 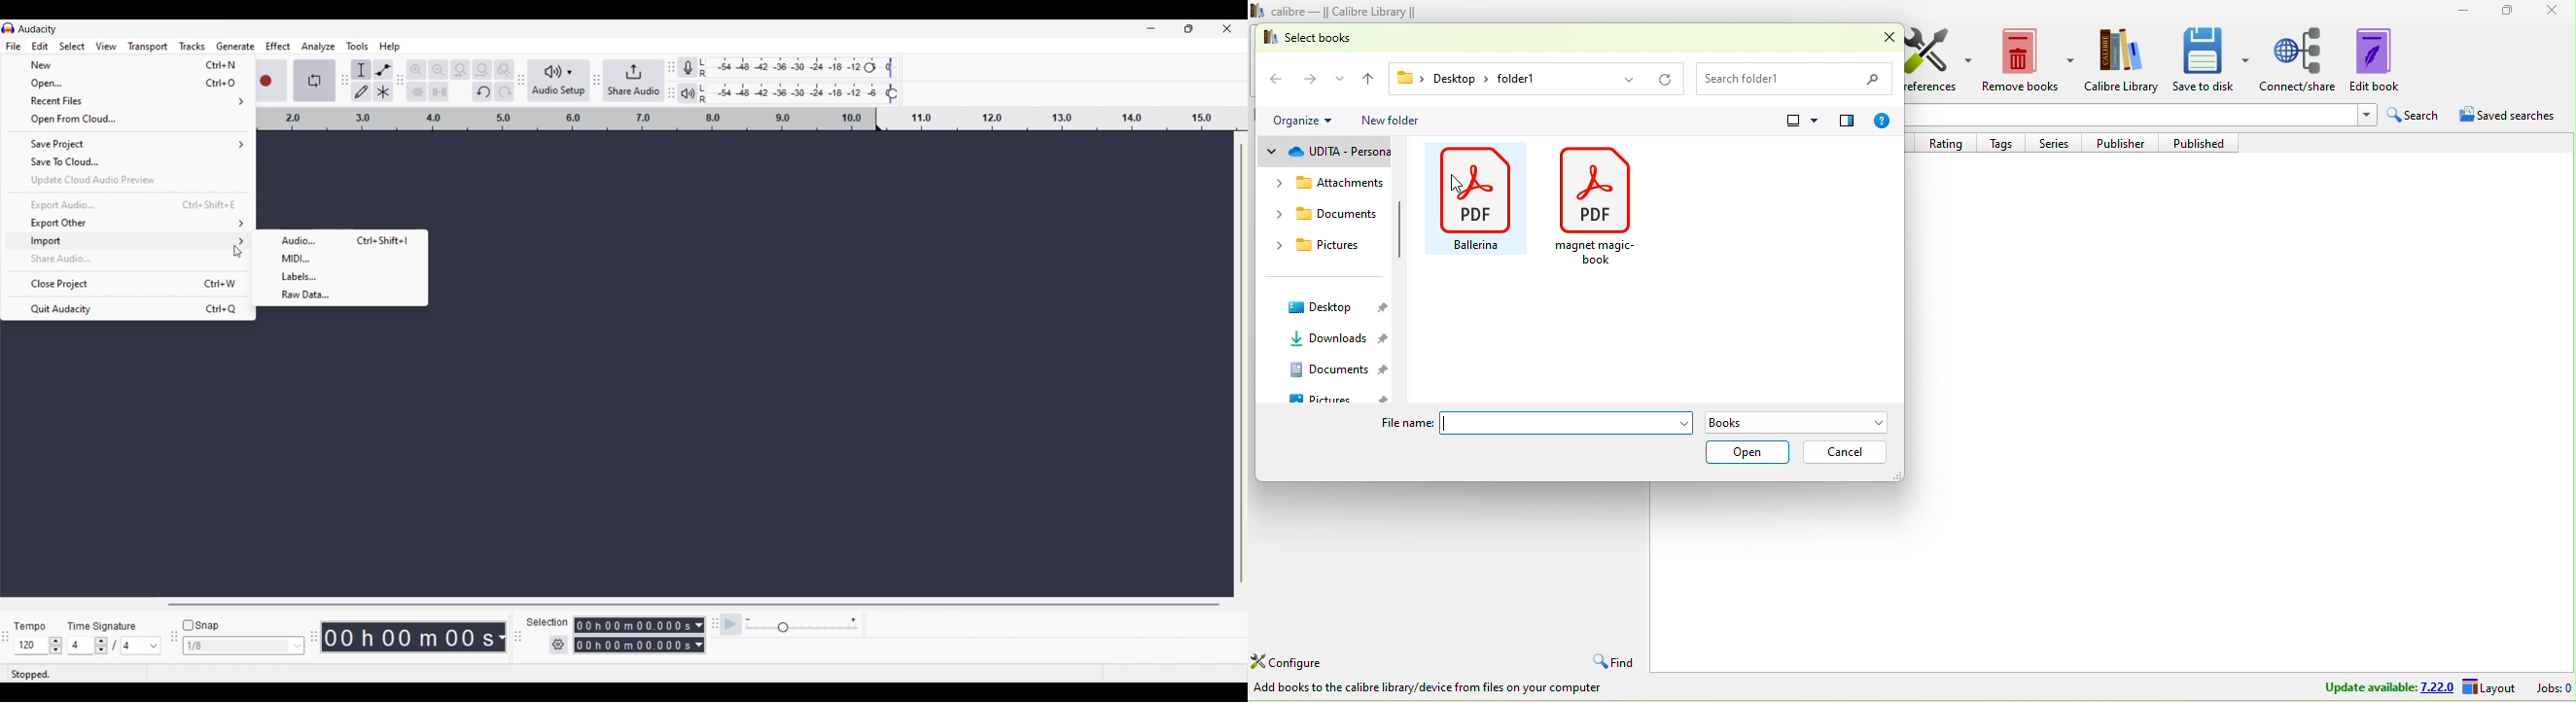 What do you see at coordinates (2508, 12) in the screenshot?
I see `maximize` at bounding box center [2508, 12].